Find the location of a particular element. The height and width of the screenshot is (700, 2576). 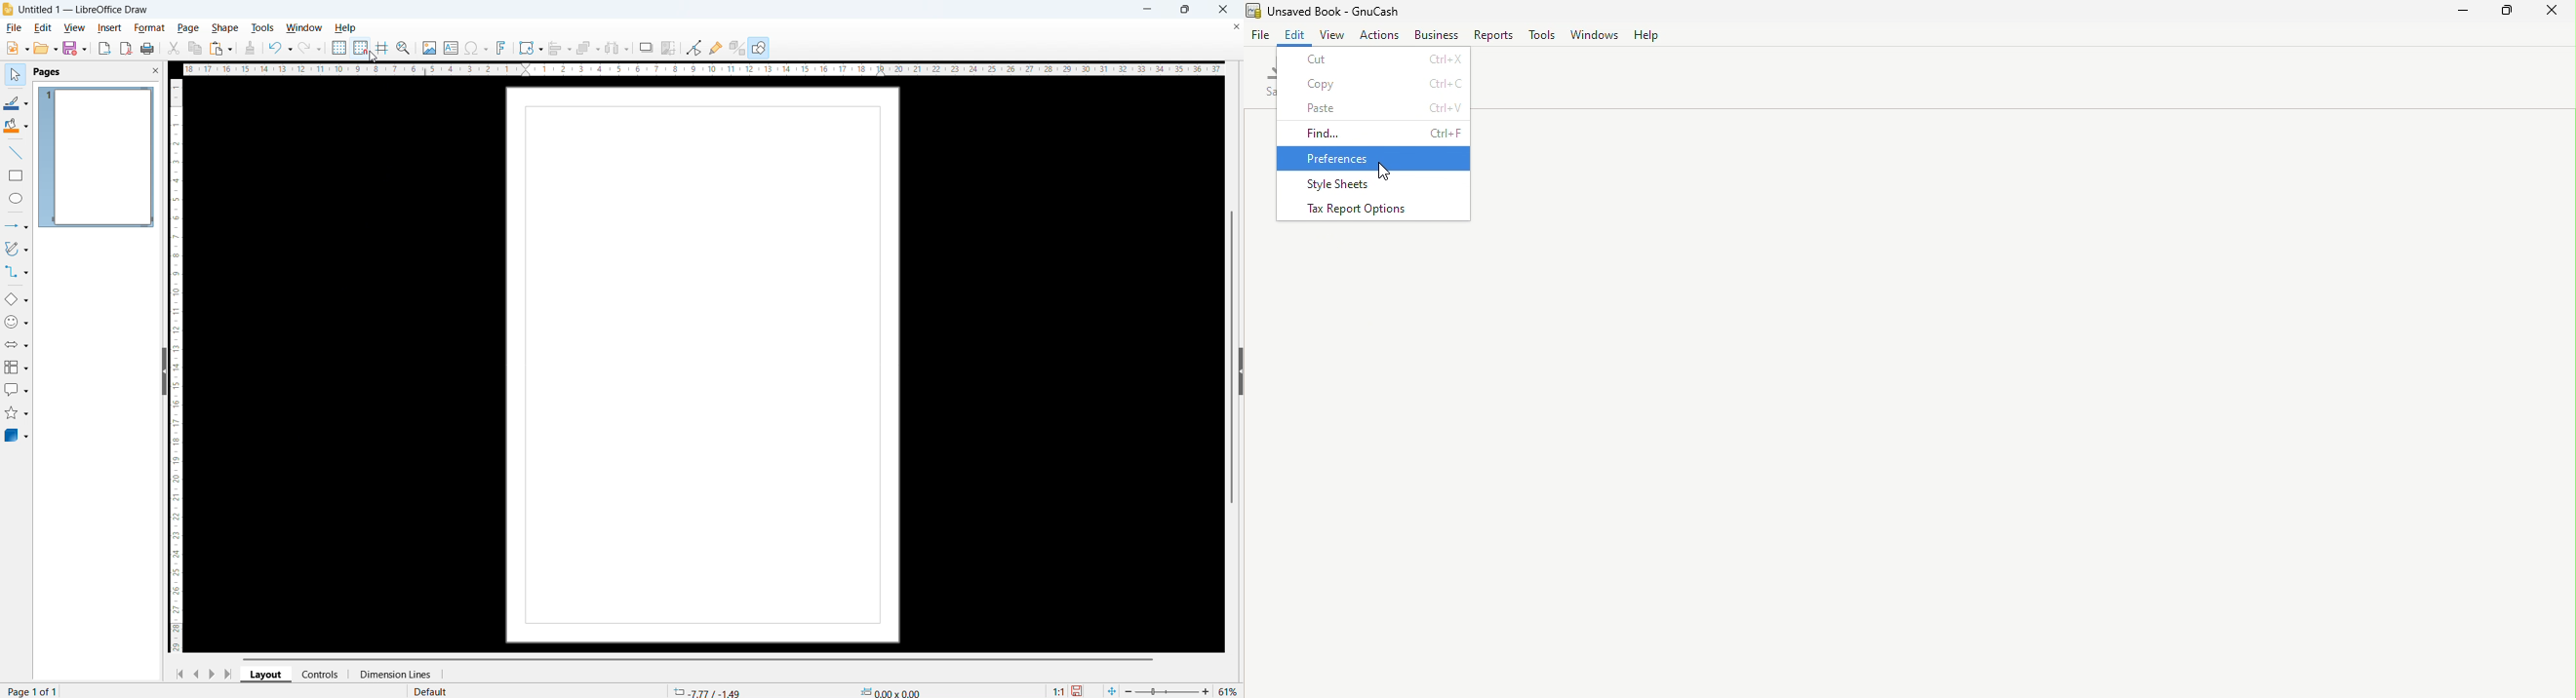

Shadow  is located at coordinates (647, 47).